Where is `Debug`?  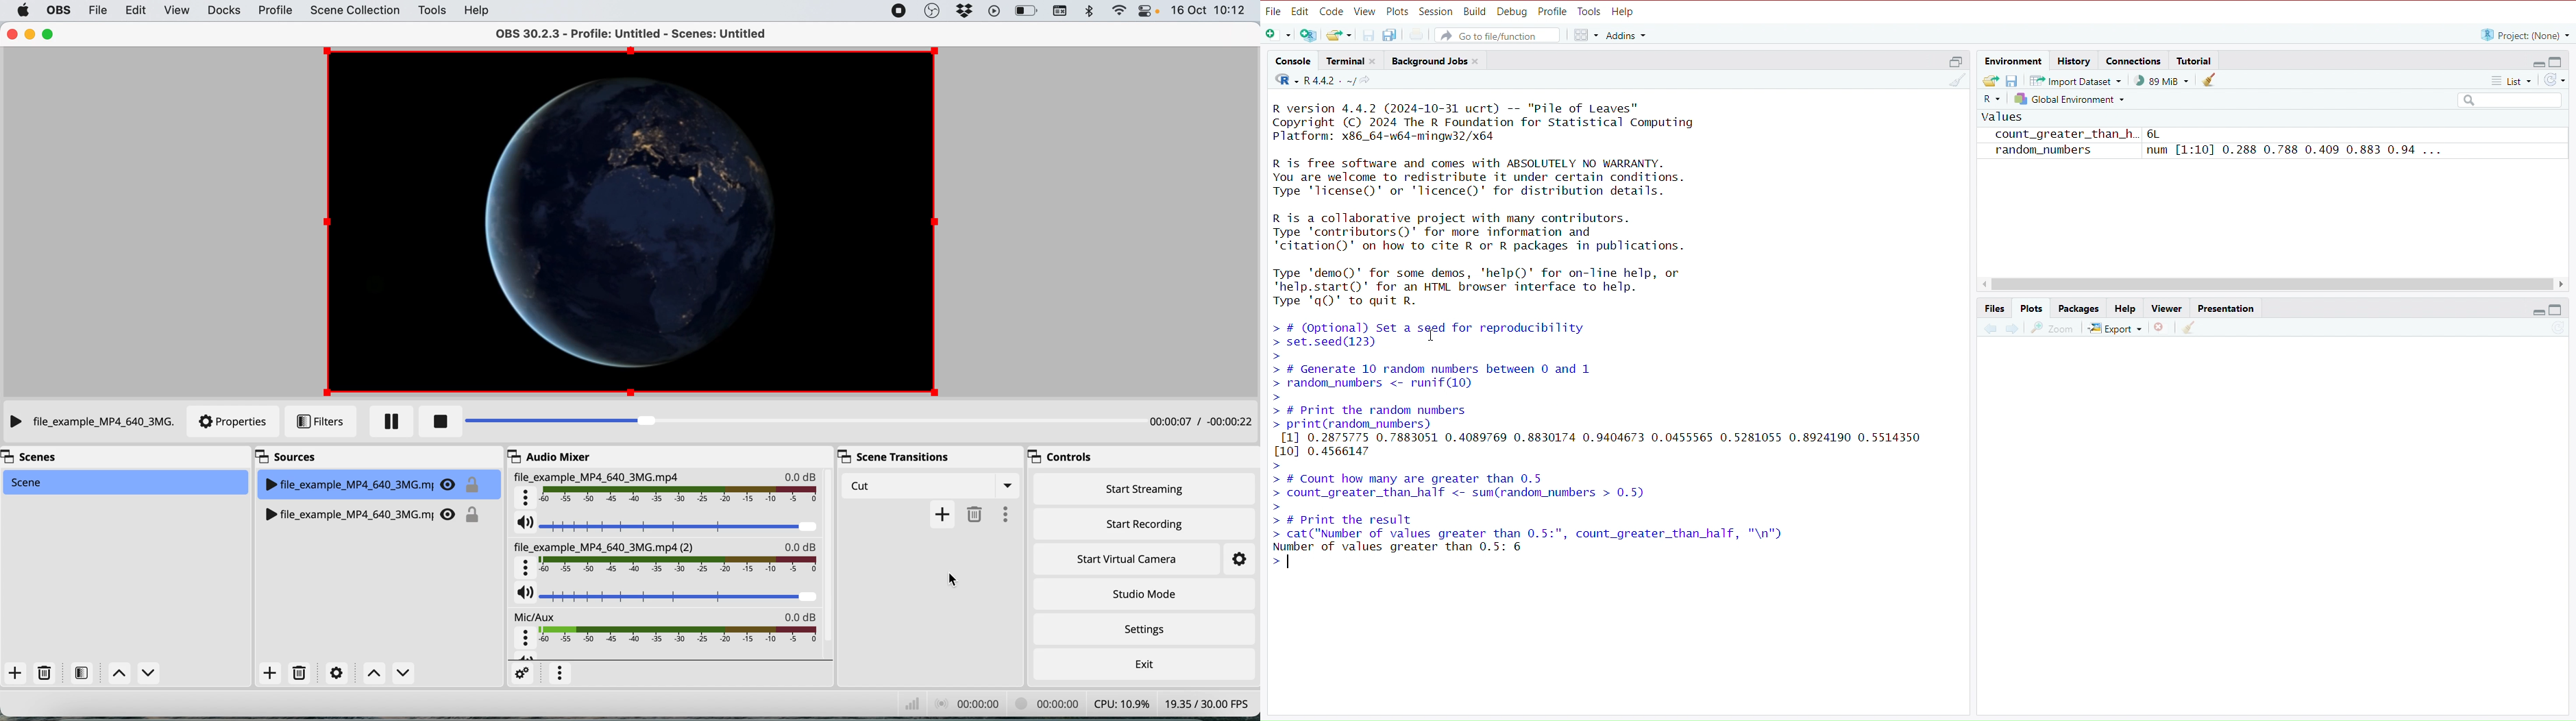 Debug is located at coordinates (1512, 11).